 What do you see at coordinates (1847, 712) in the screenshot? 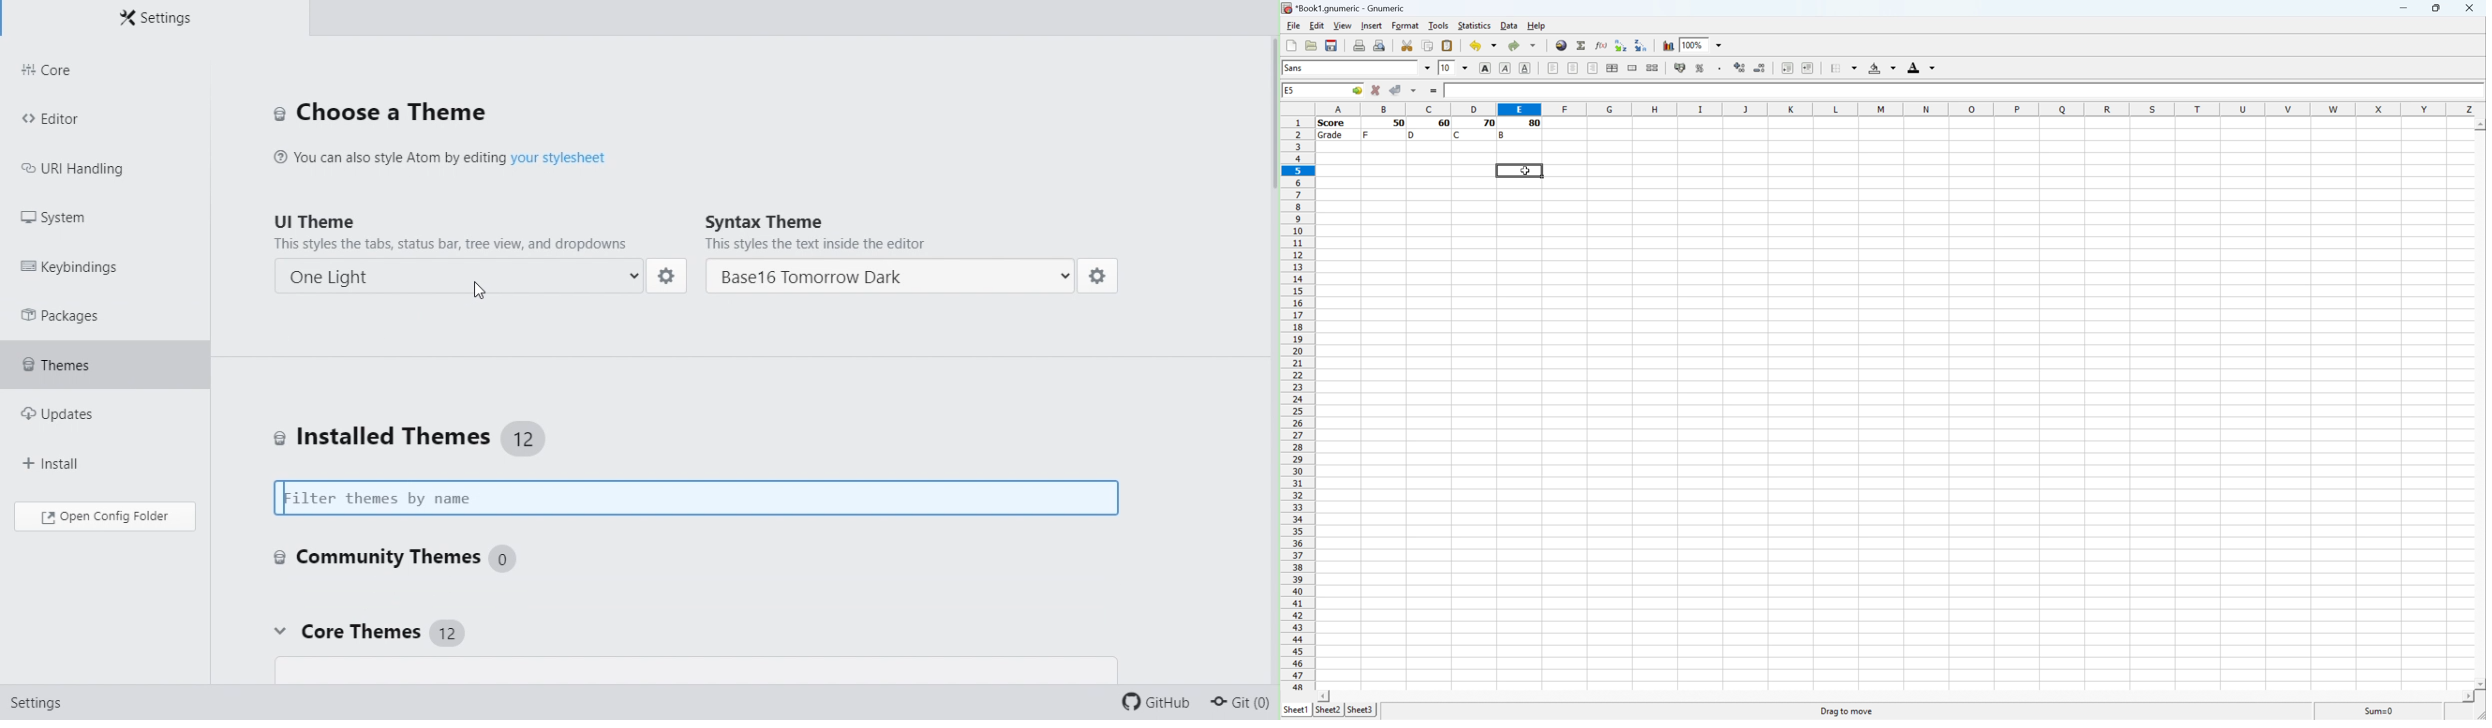
I see `Drag to move` at bounding box center [1847, 712].